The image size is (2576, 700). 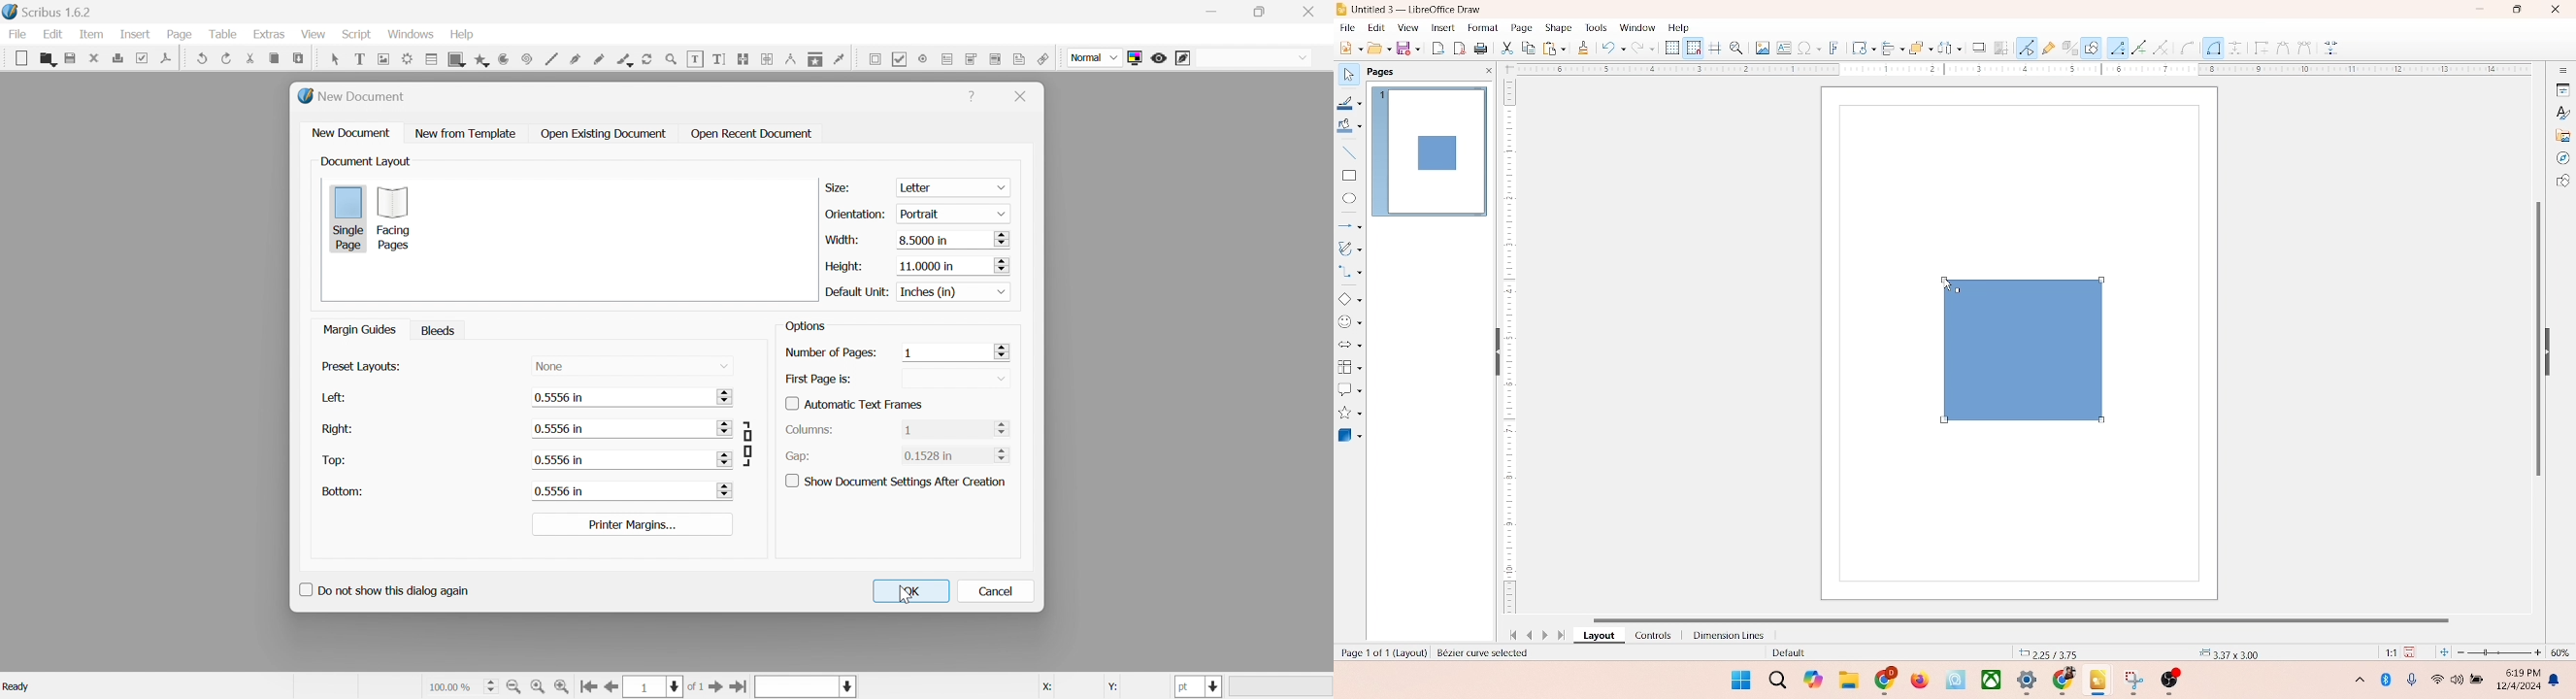 What do you see at coordinates (1350, 346) in the screenshot?
I see `block arrow` at bounding box center [1350, 346].